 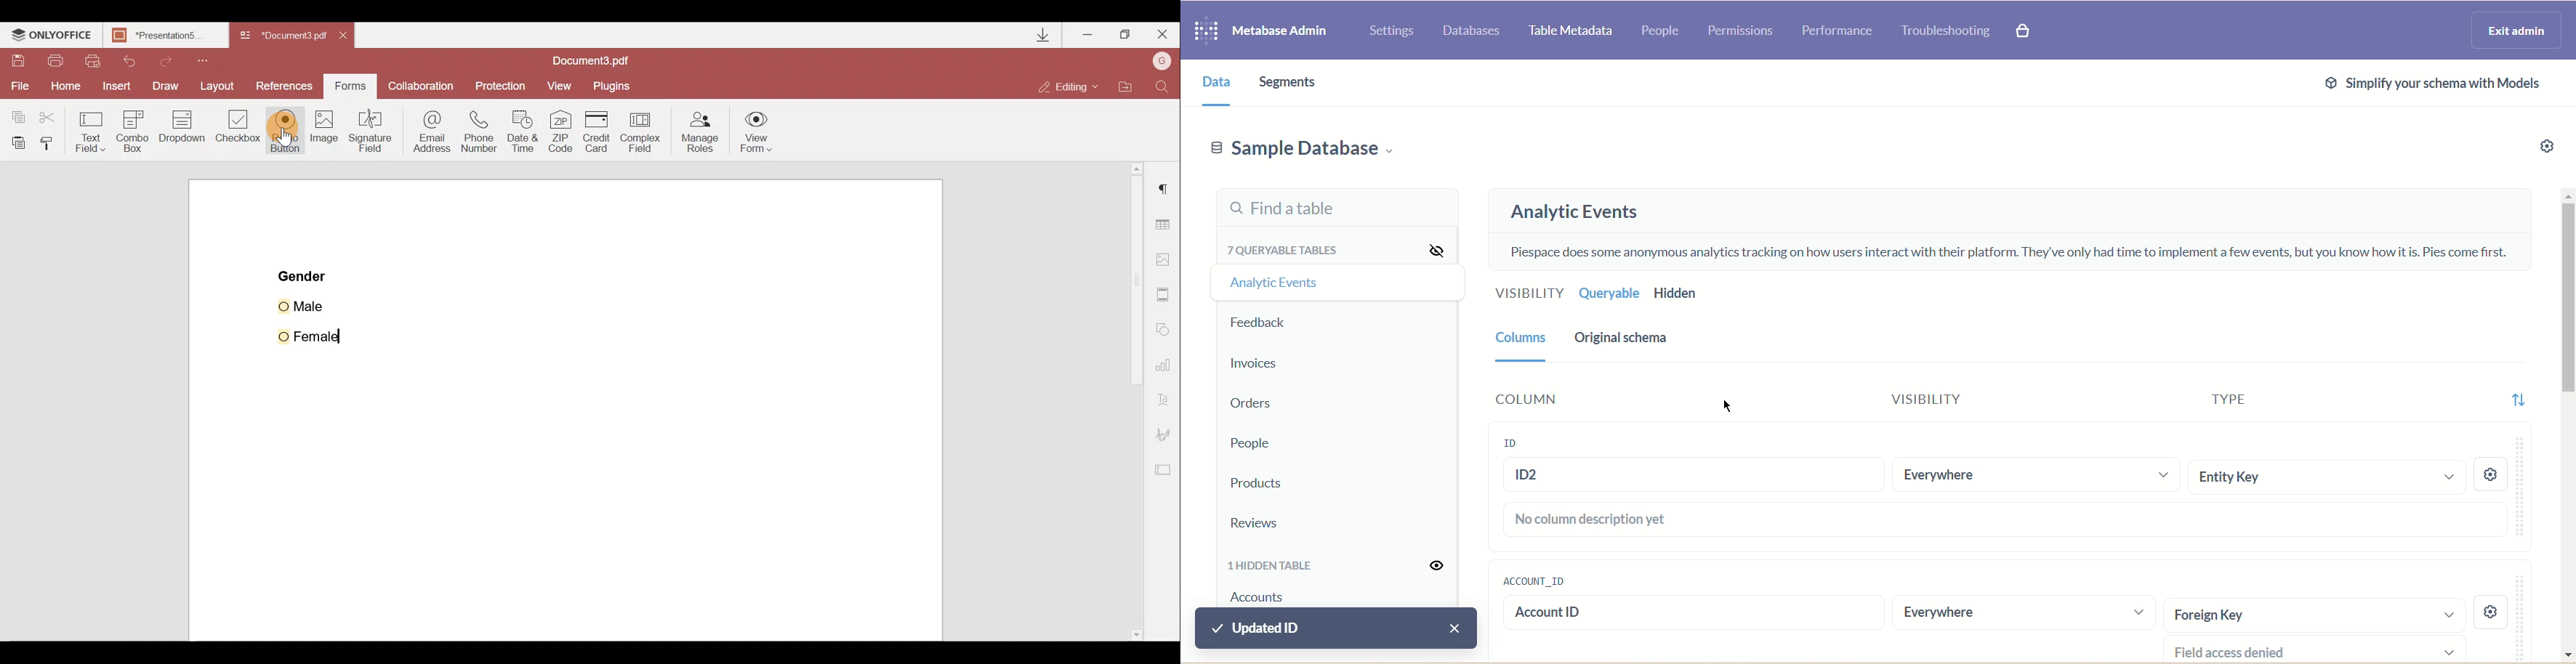 I want to click on Copy style, so click(x=52, y=142).